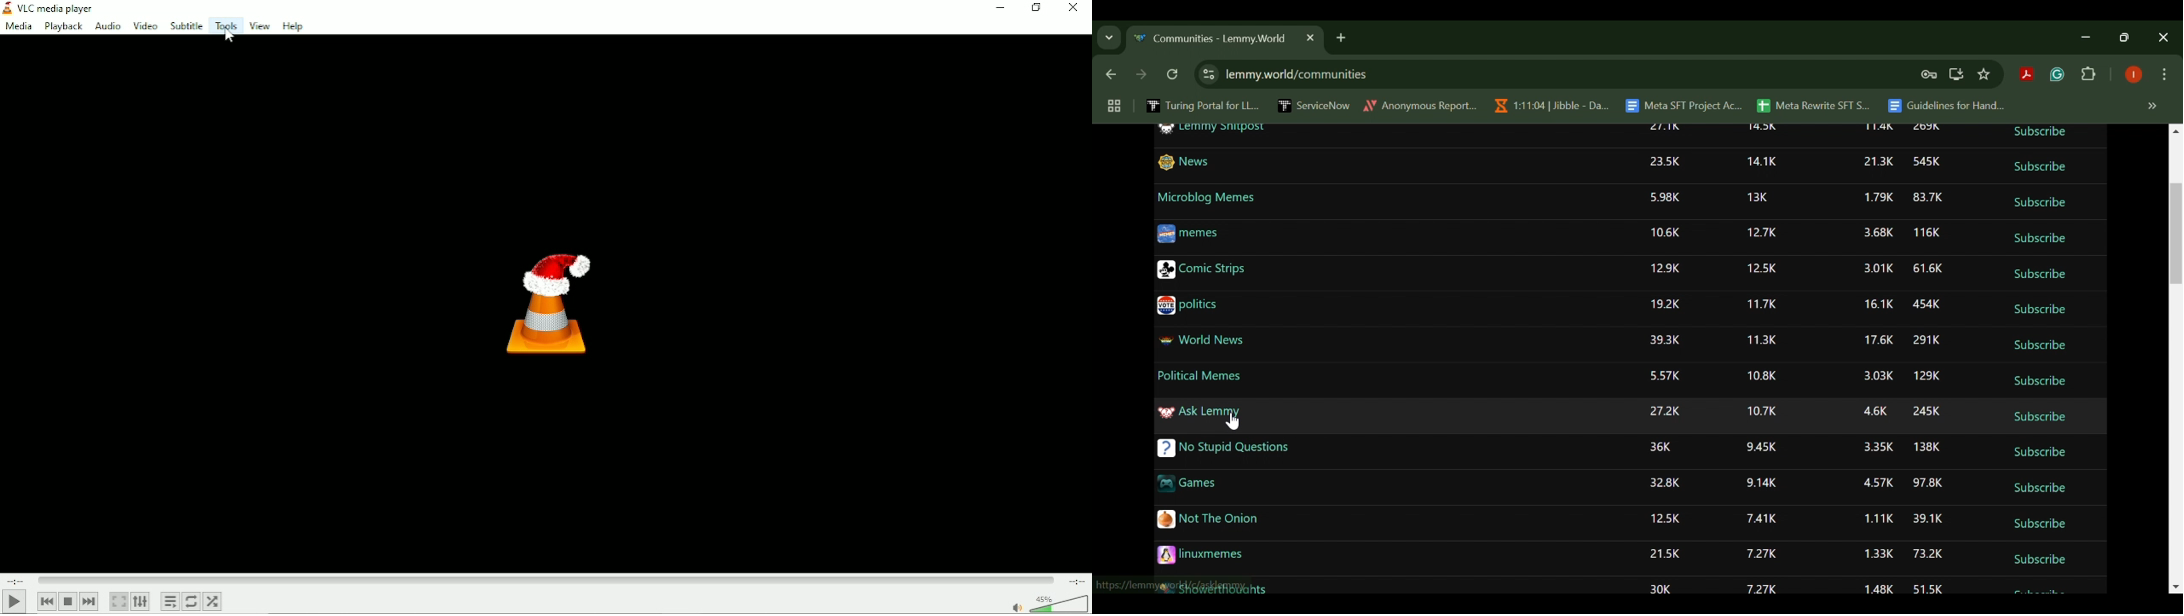 The height and width of the screenshot is (616, 2184). Describe the element at coordinates (1665, 197) in the screenshot. I see `5.98K` at that location.